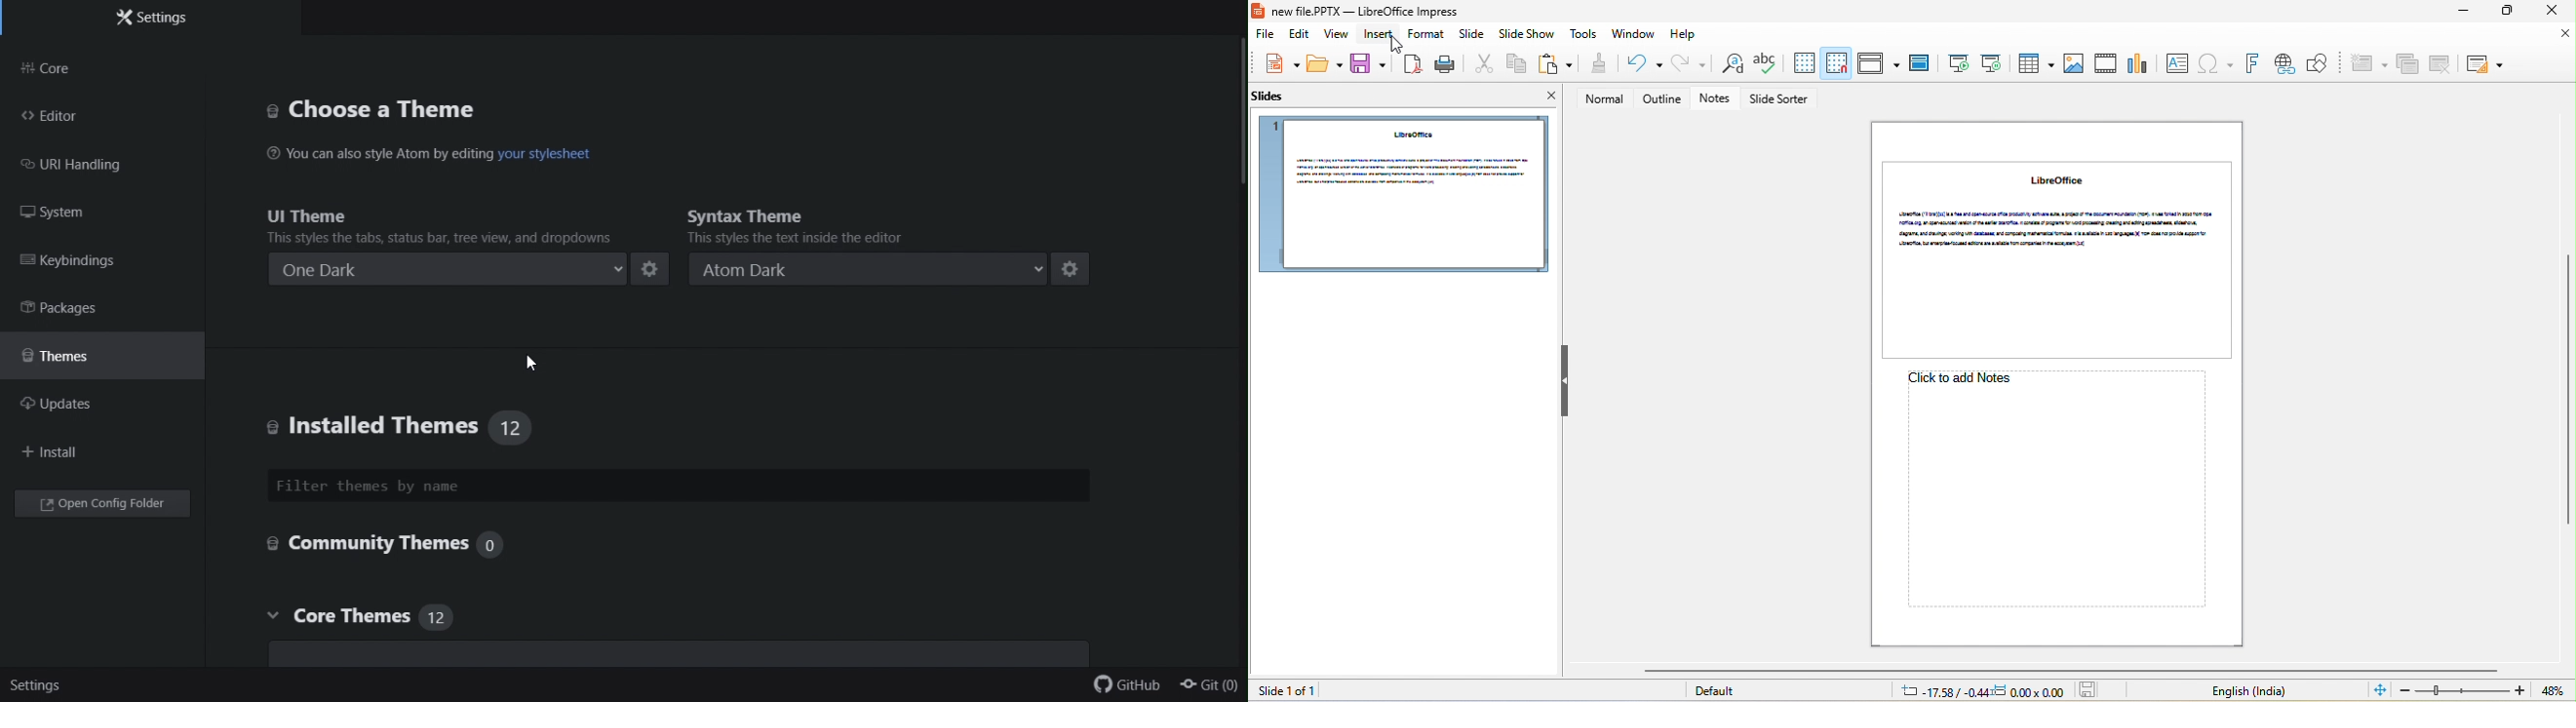 The width and height of the screenshot is (2576, 728). Describe the element at coordinates (1640, 64) in the screenshot. I see `undo` at that location.